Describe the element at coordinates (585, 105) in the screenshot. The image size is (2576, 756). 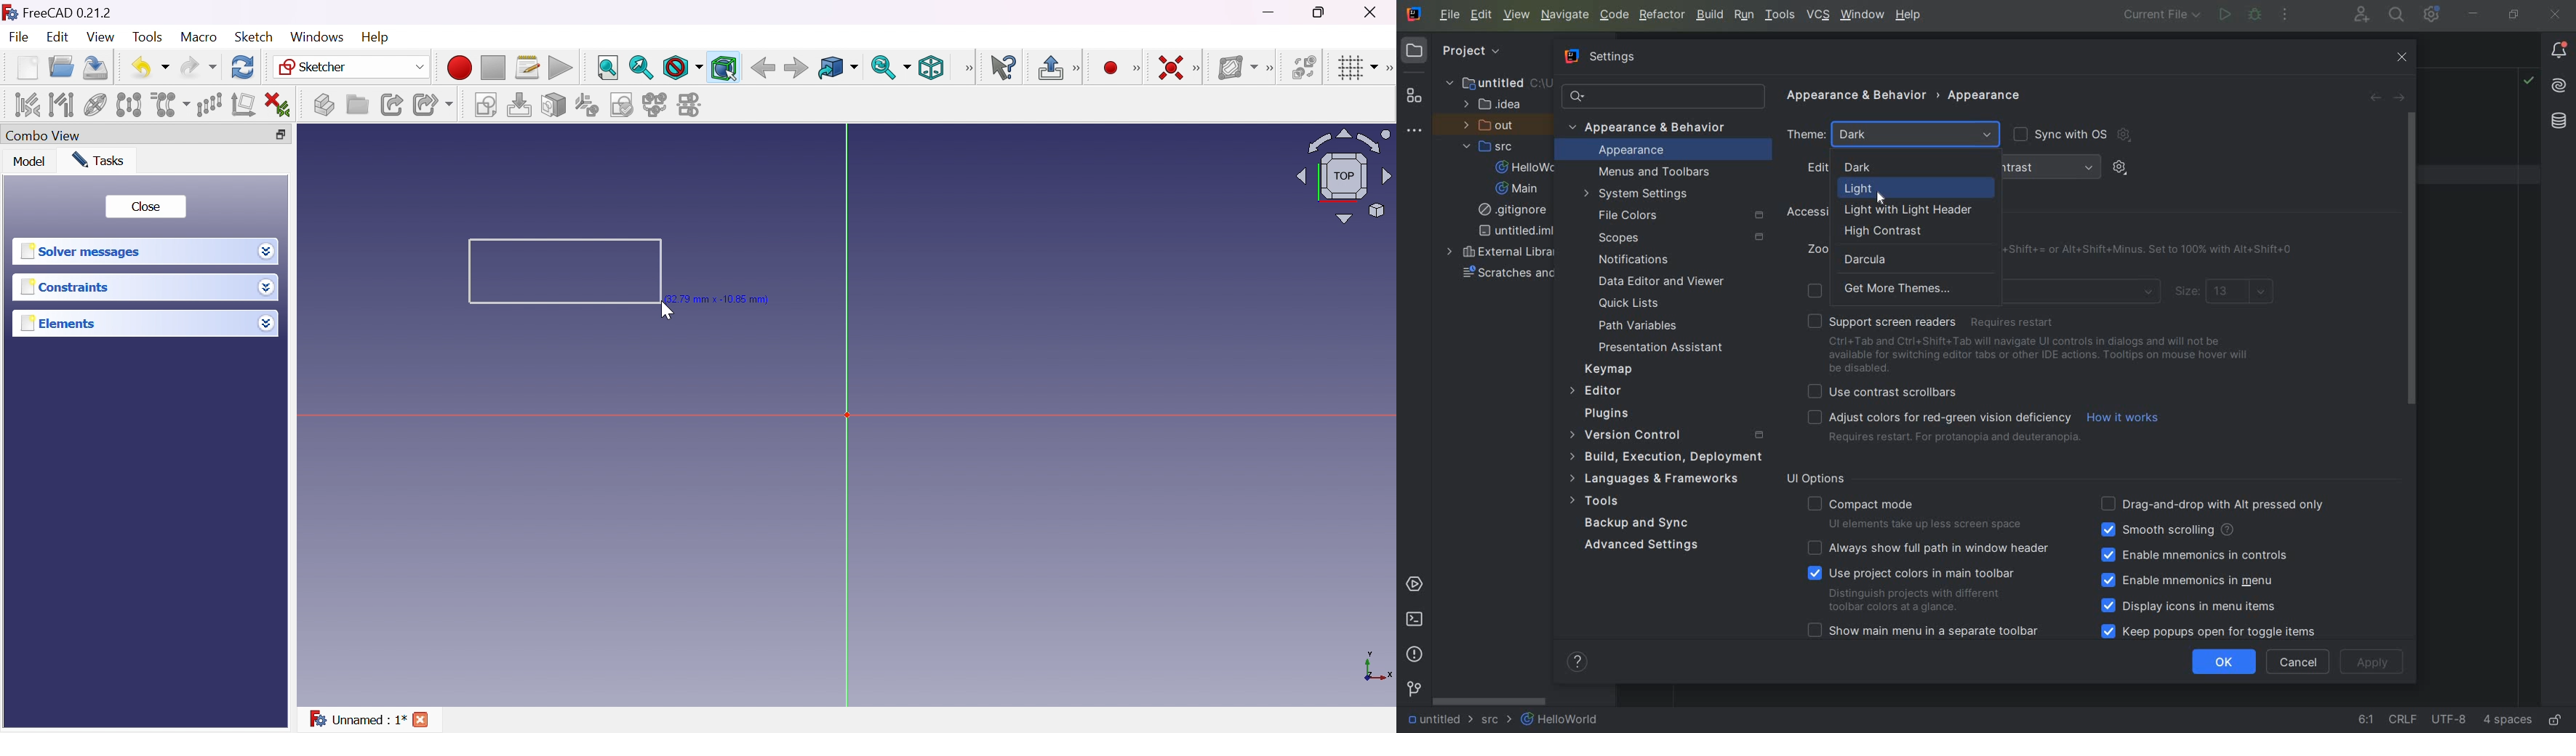
I see `Reorient sketch...` at that location.